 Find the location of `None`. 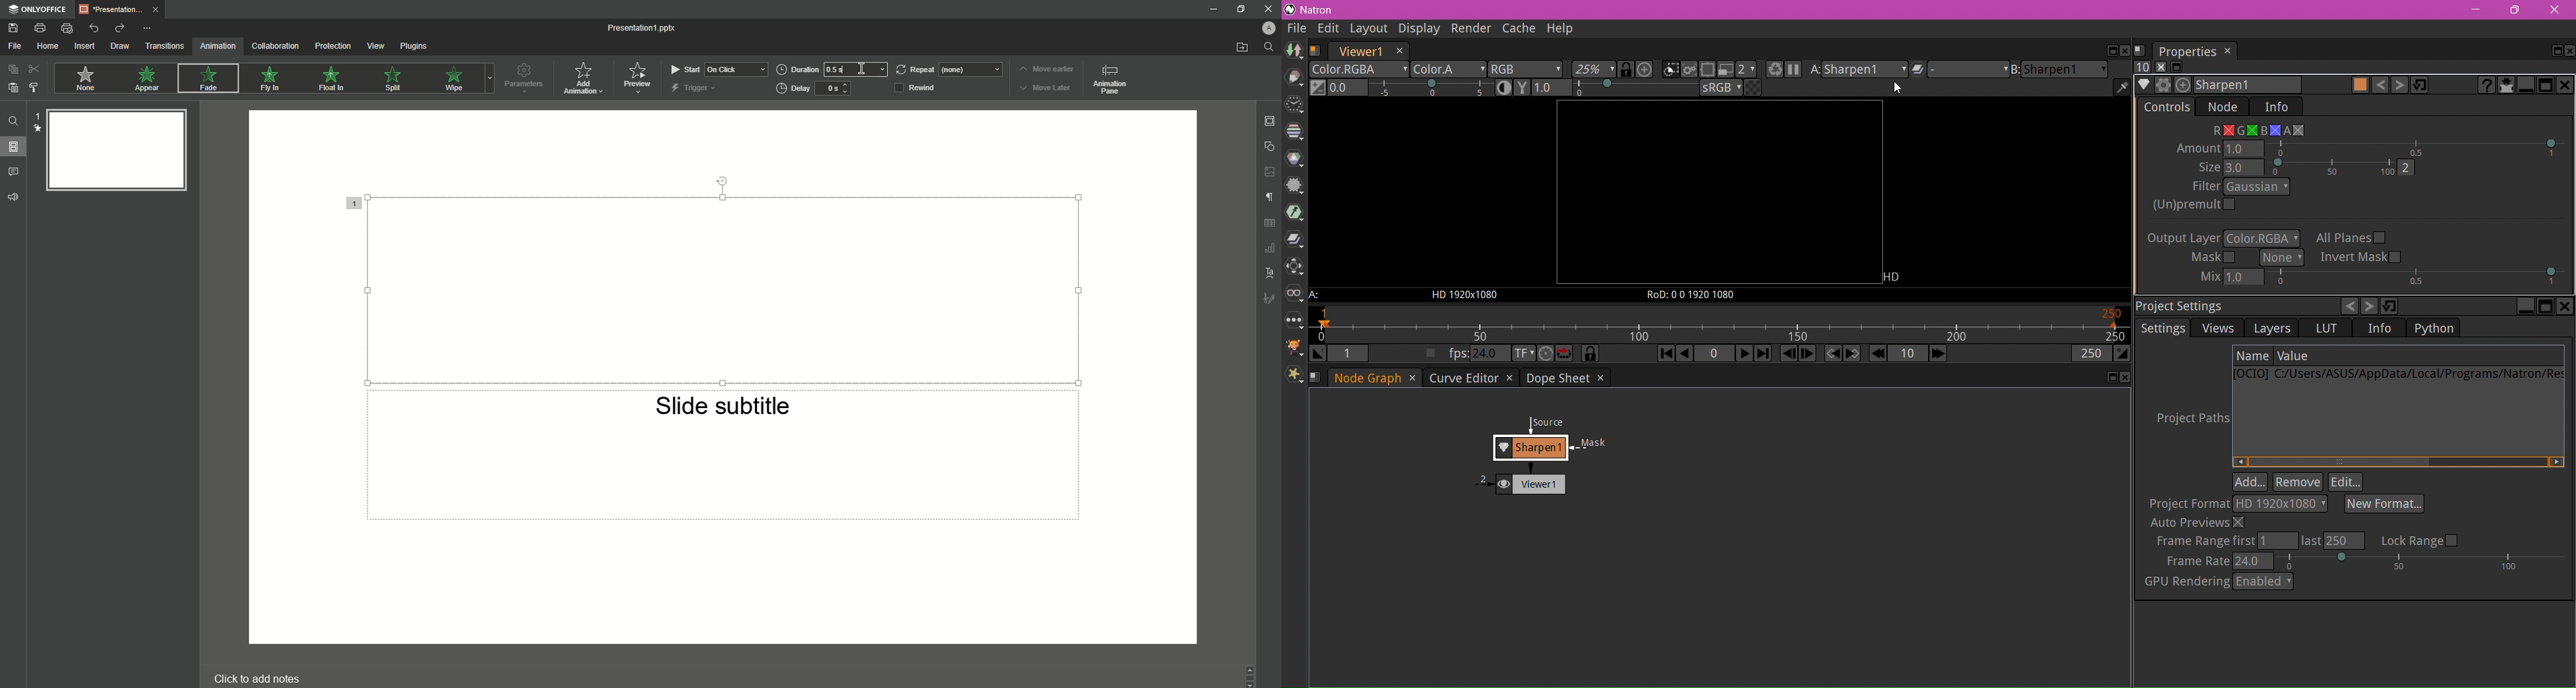

None is located at coordinates (85, 80).